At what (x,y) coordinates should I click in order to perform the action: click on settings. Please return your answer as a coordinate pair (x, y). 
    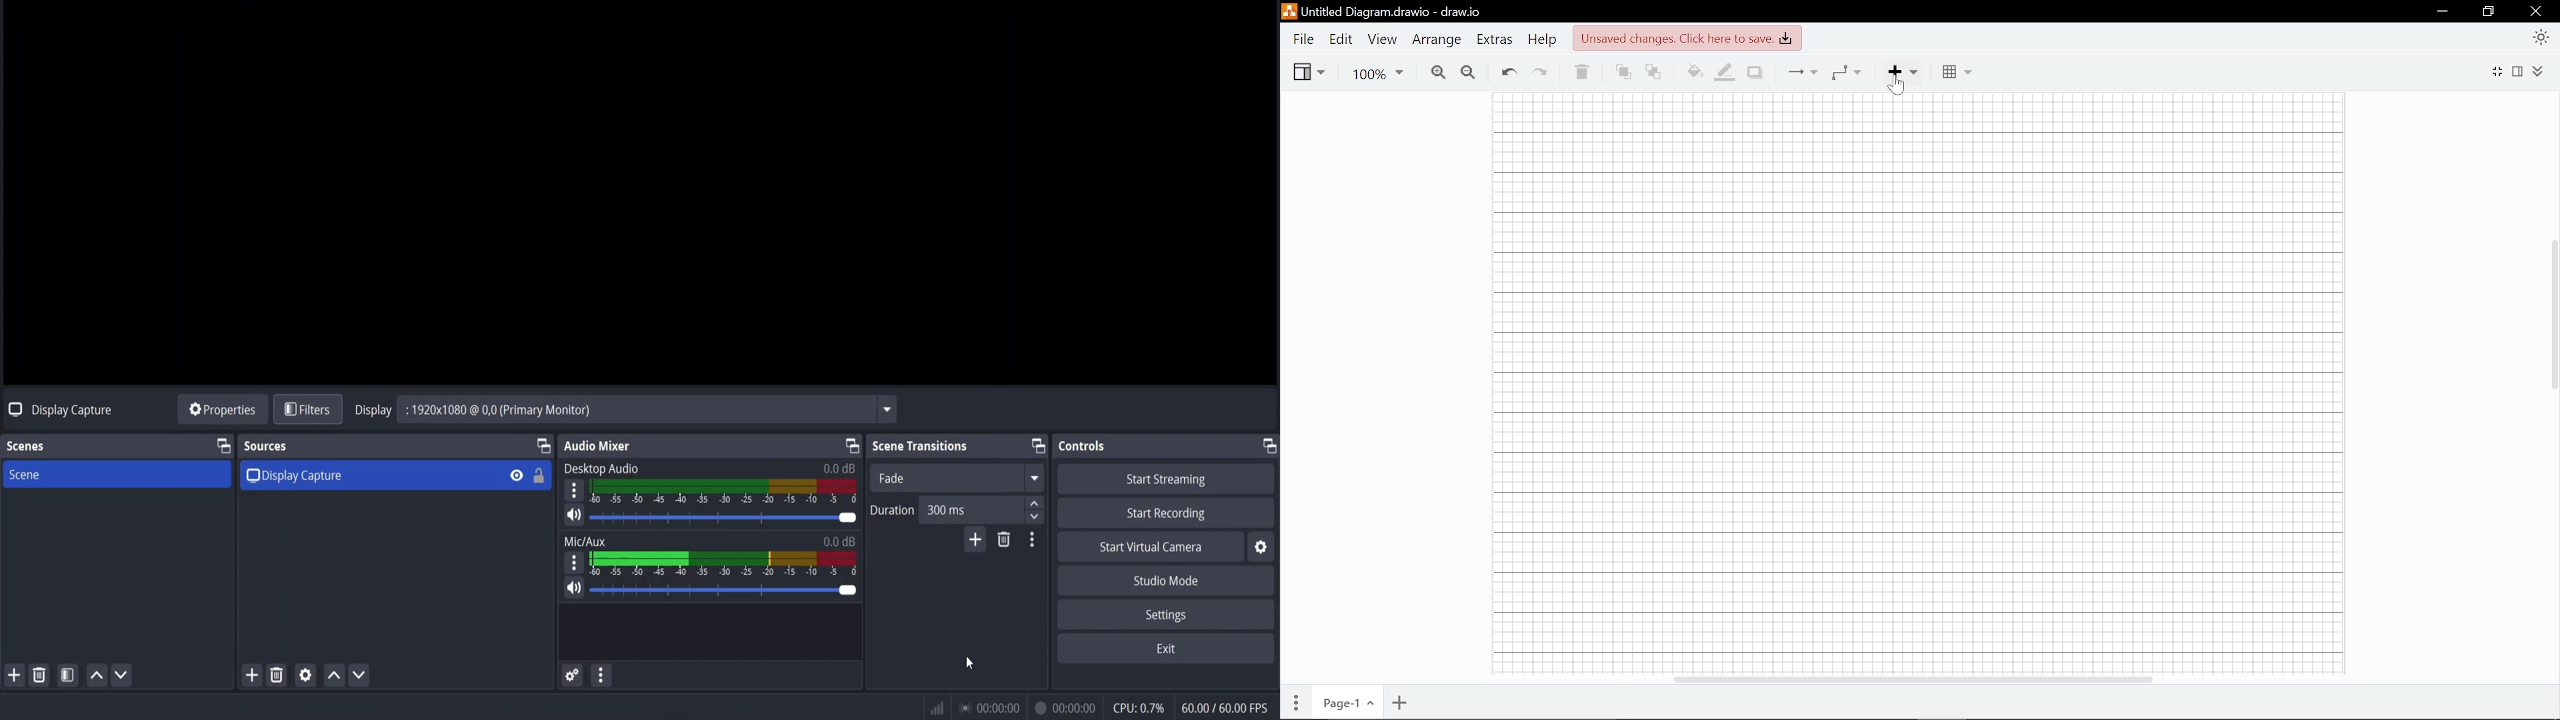
    Looking at the image, I should click on (573, 563).